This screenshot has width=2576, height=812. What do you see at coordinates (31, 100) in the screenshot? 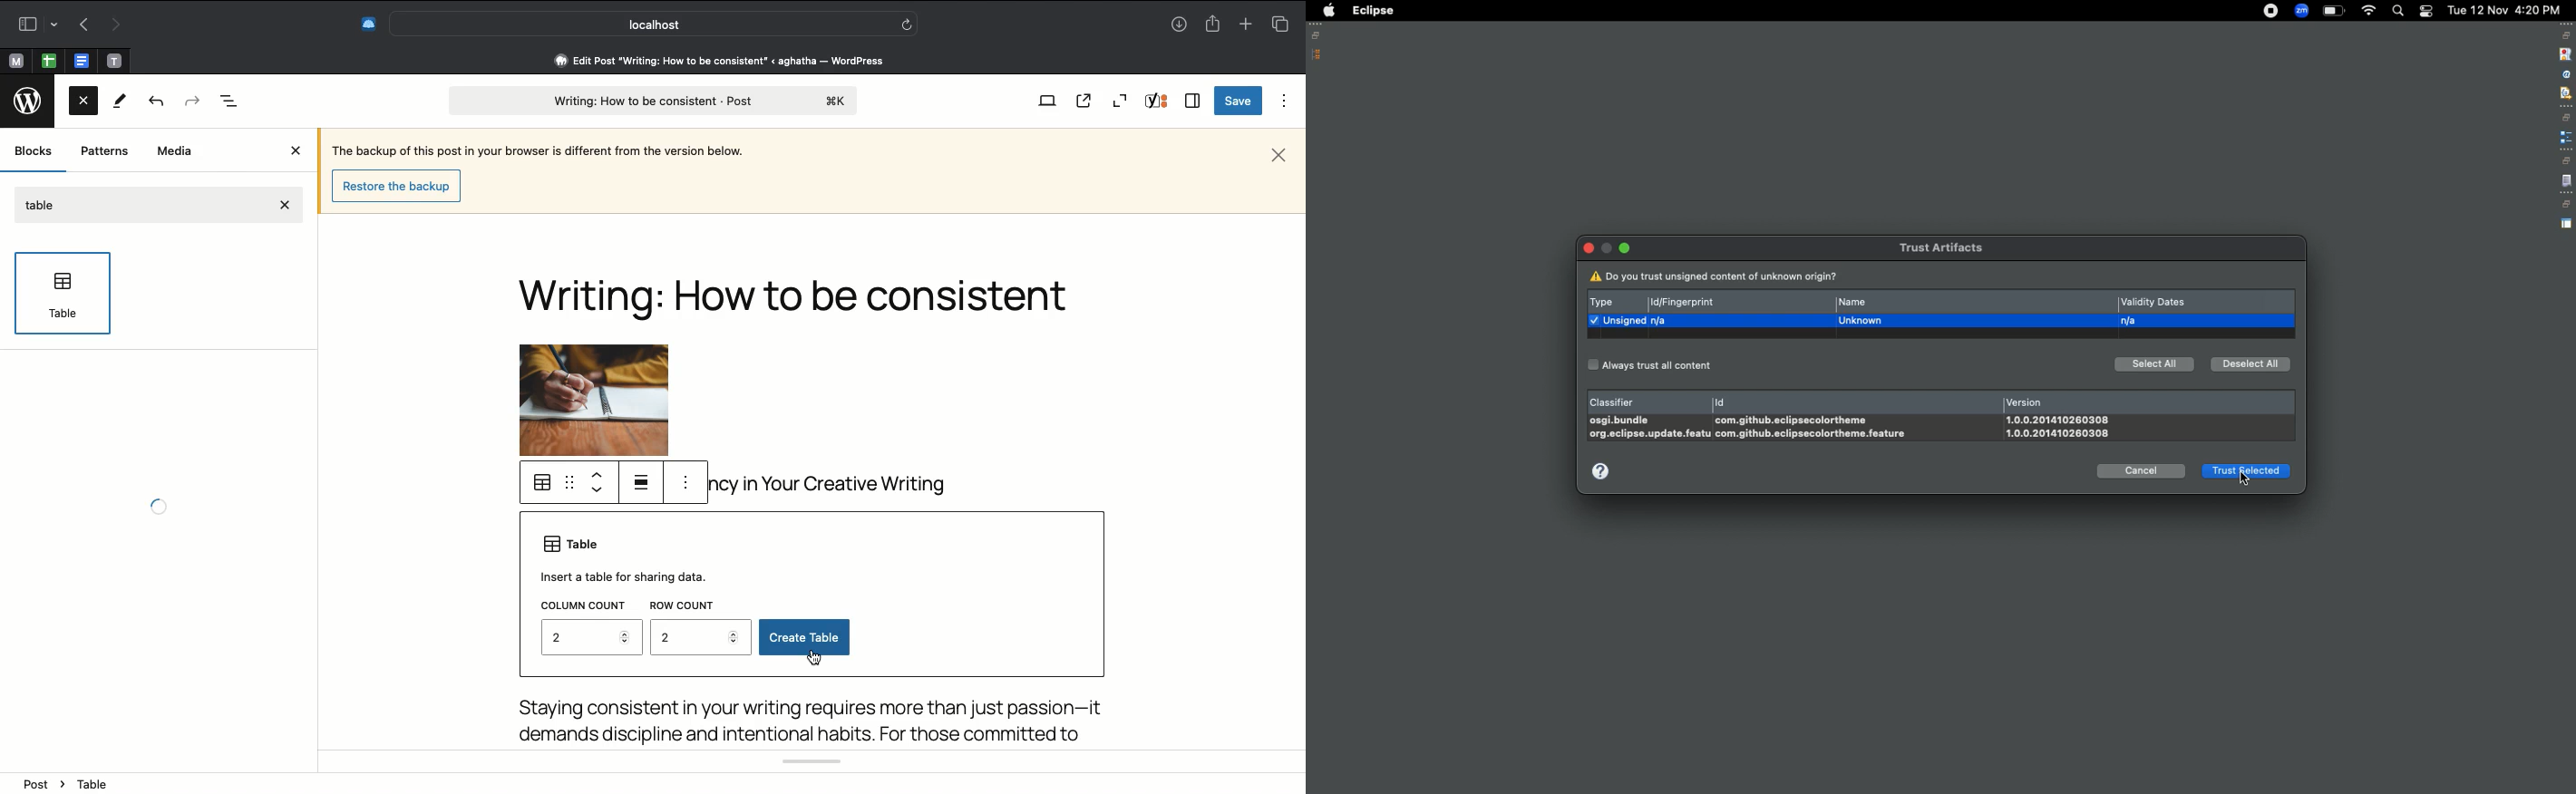
I see `Wordpress` at bounding box center [31, 100].